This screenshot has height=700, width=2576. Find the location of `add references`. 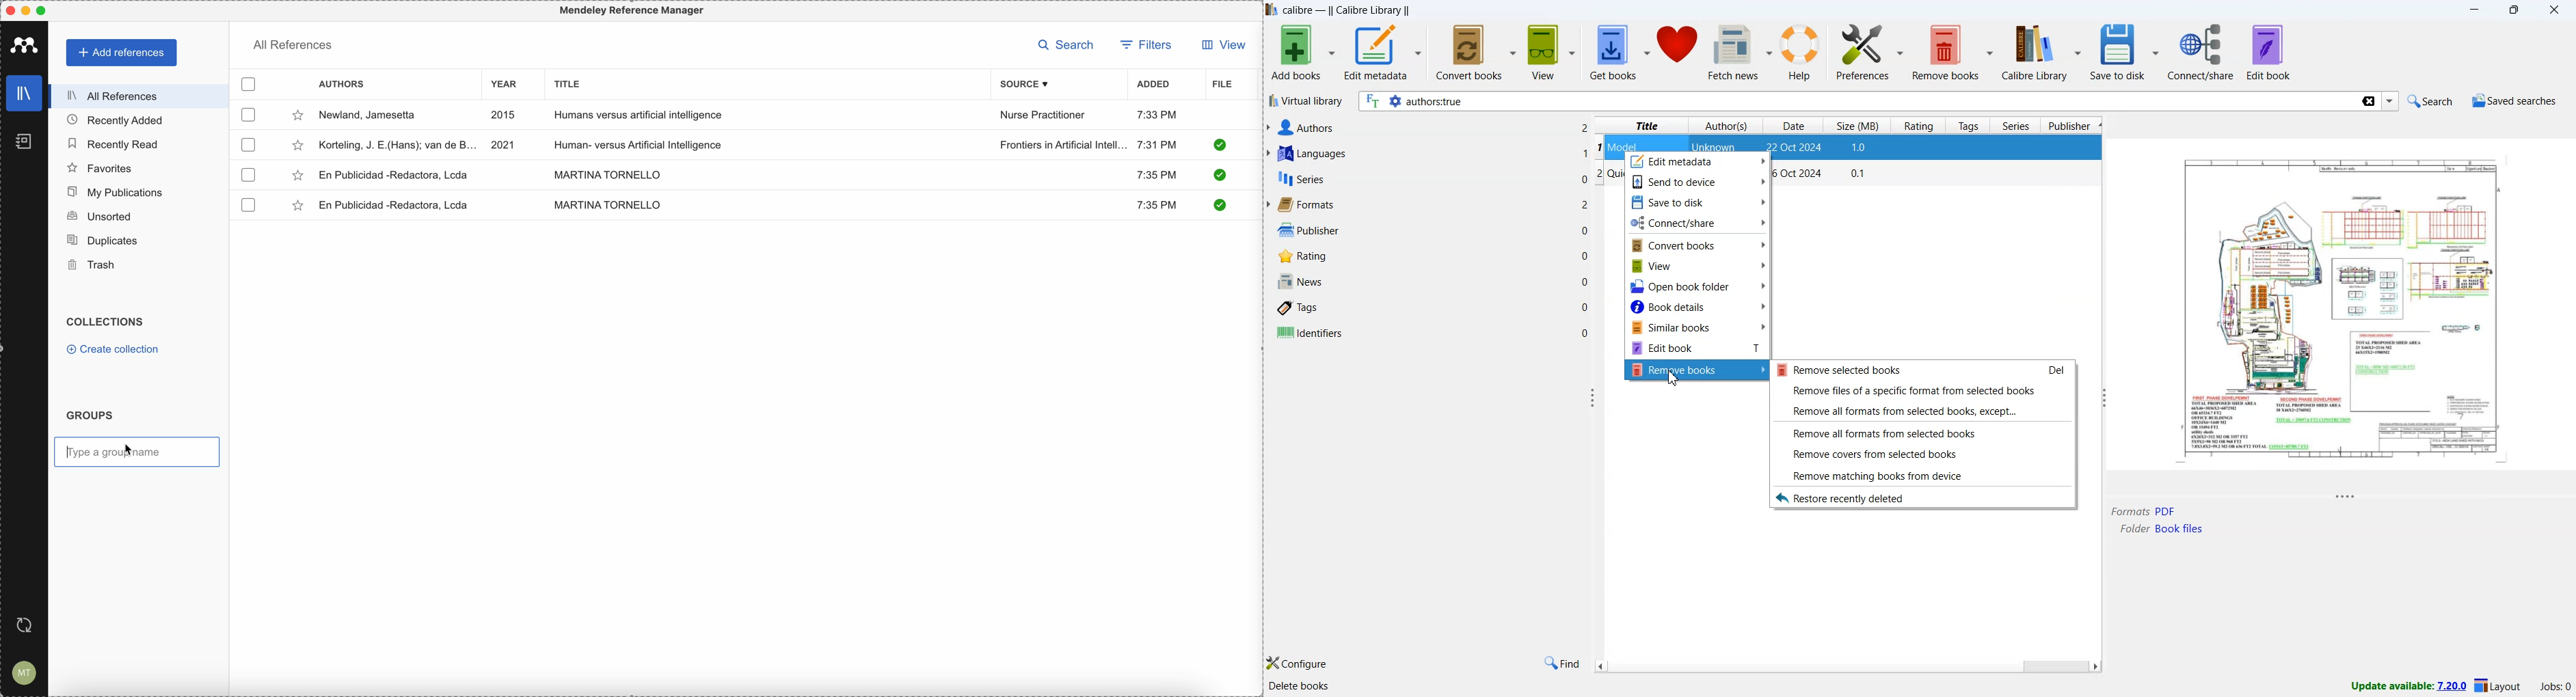

add references is located at coordinates (123, 53).